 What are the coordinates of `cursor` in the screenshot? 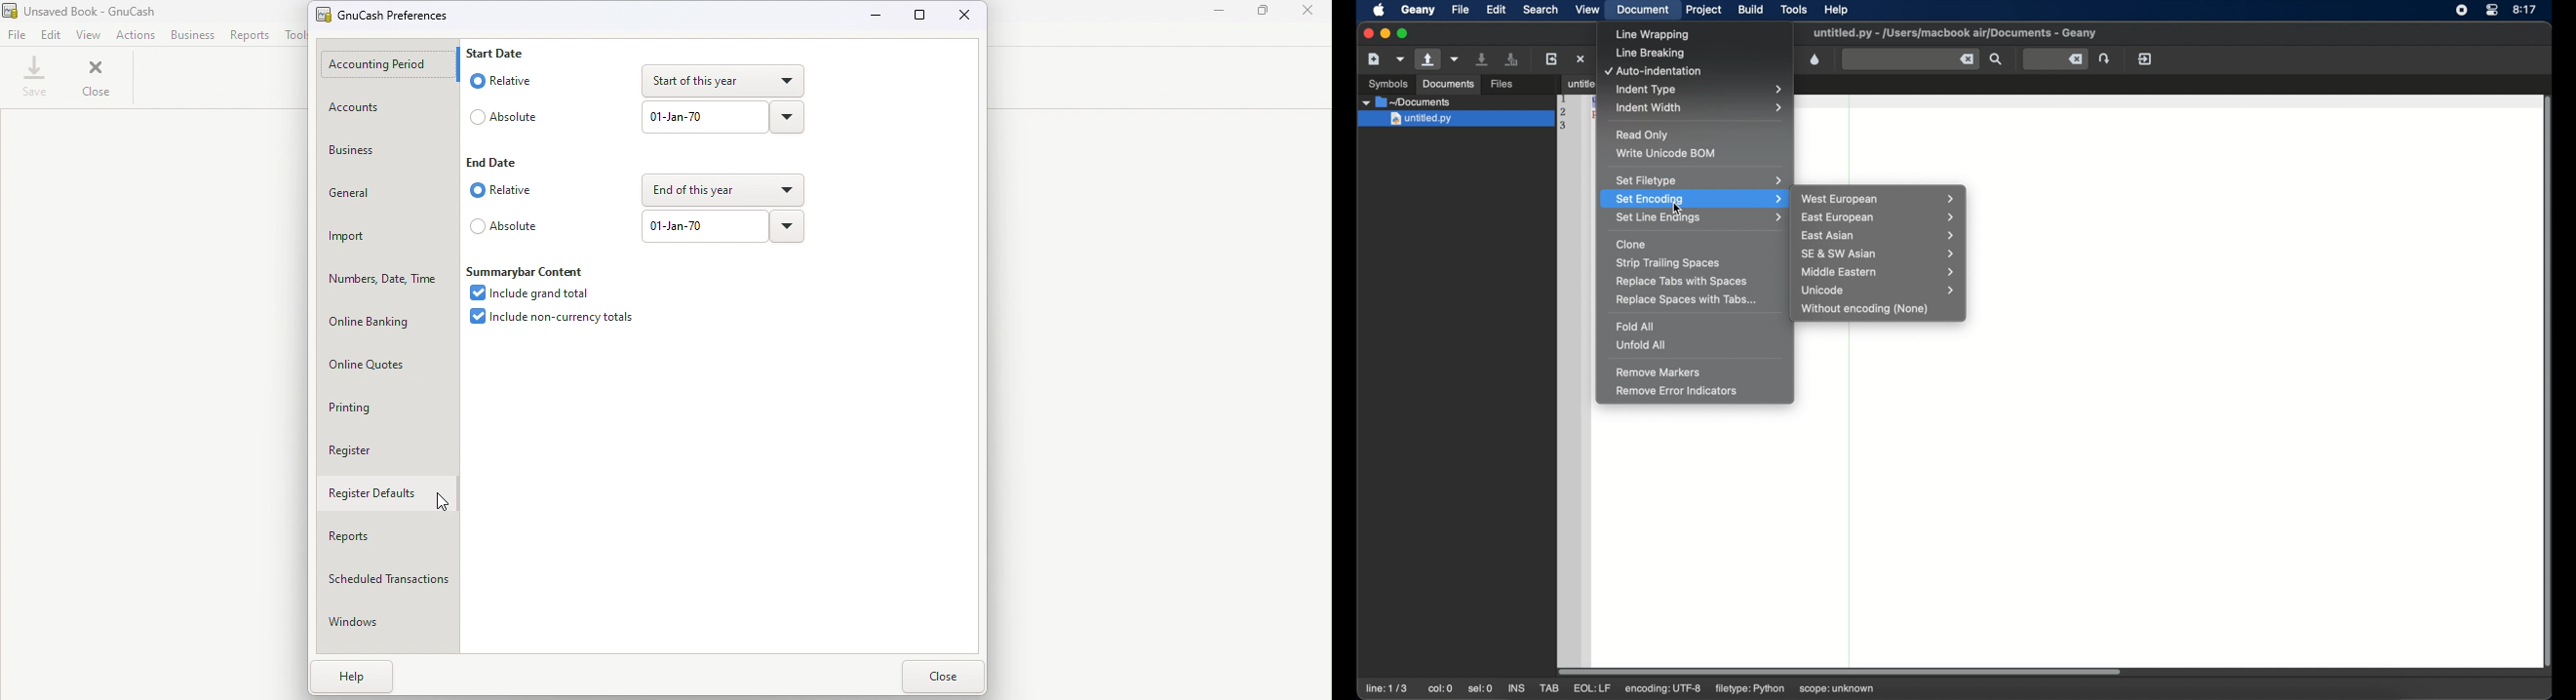 It's located at (442, 504).